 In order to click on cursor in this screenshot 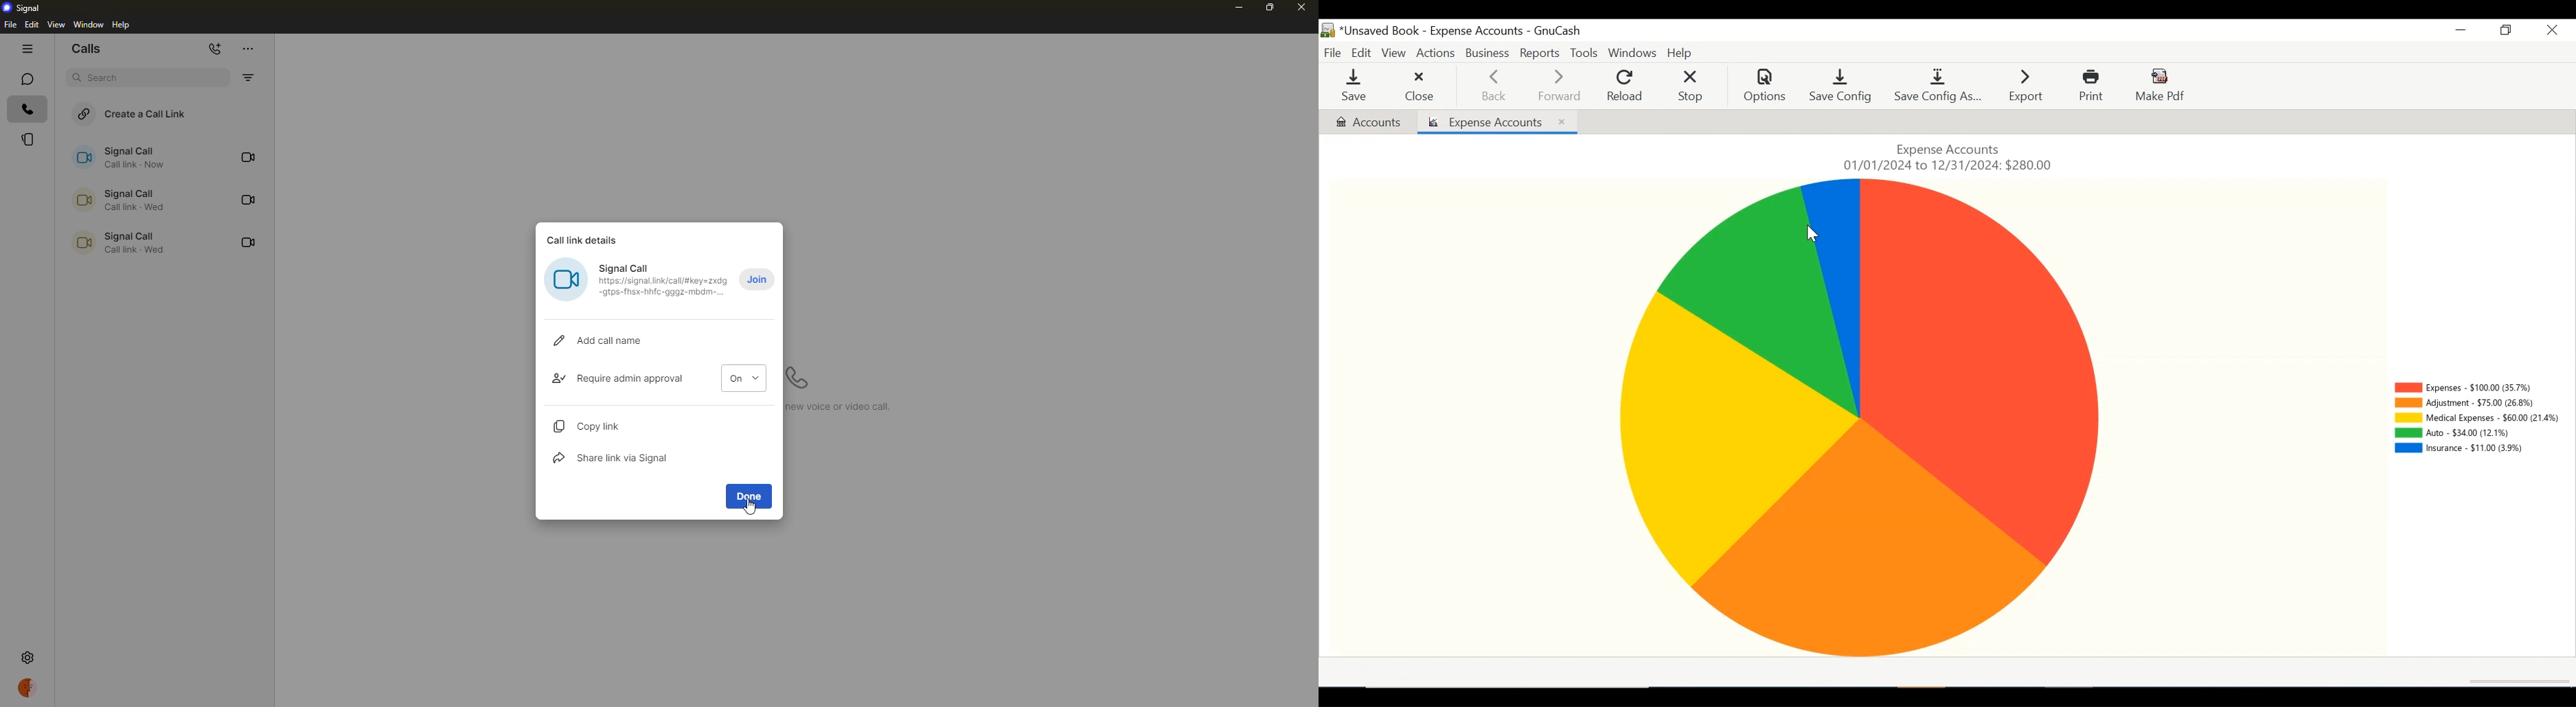, I will do `click(751, 505)`.